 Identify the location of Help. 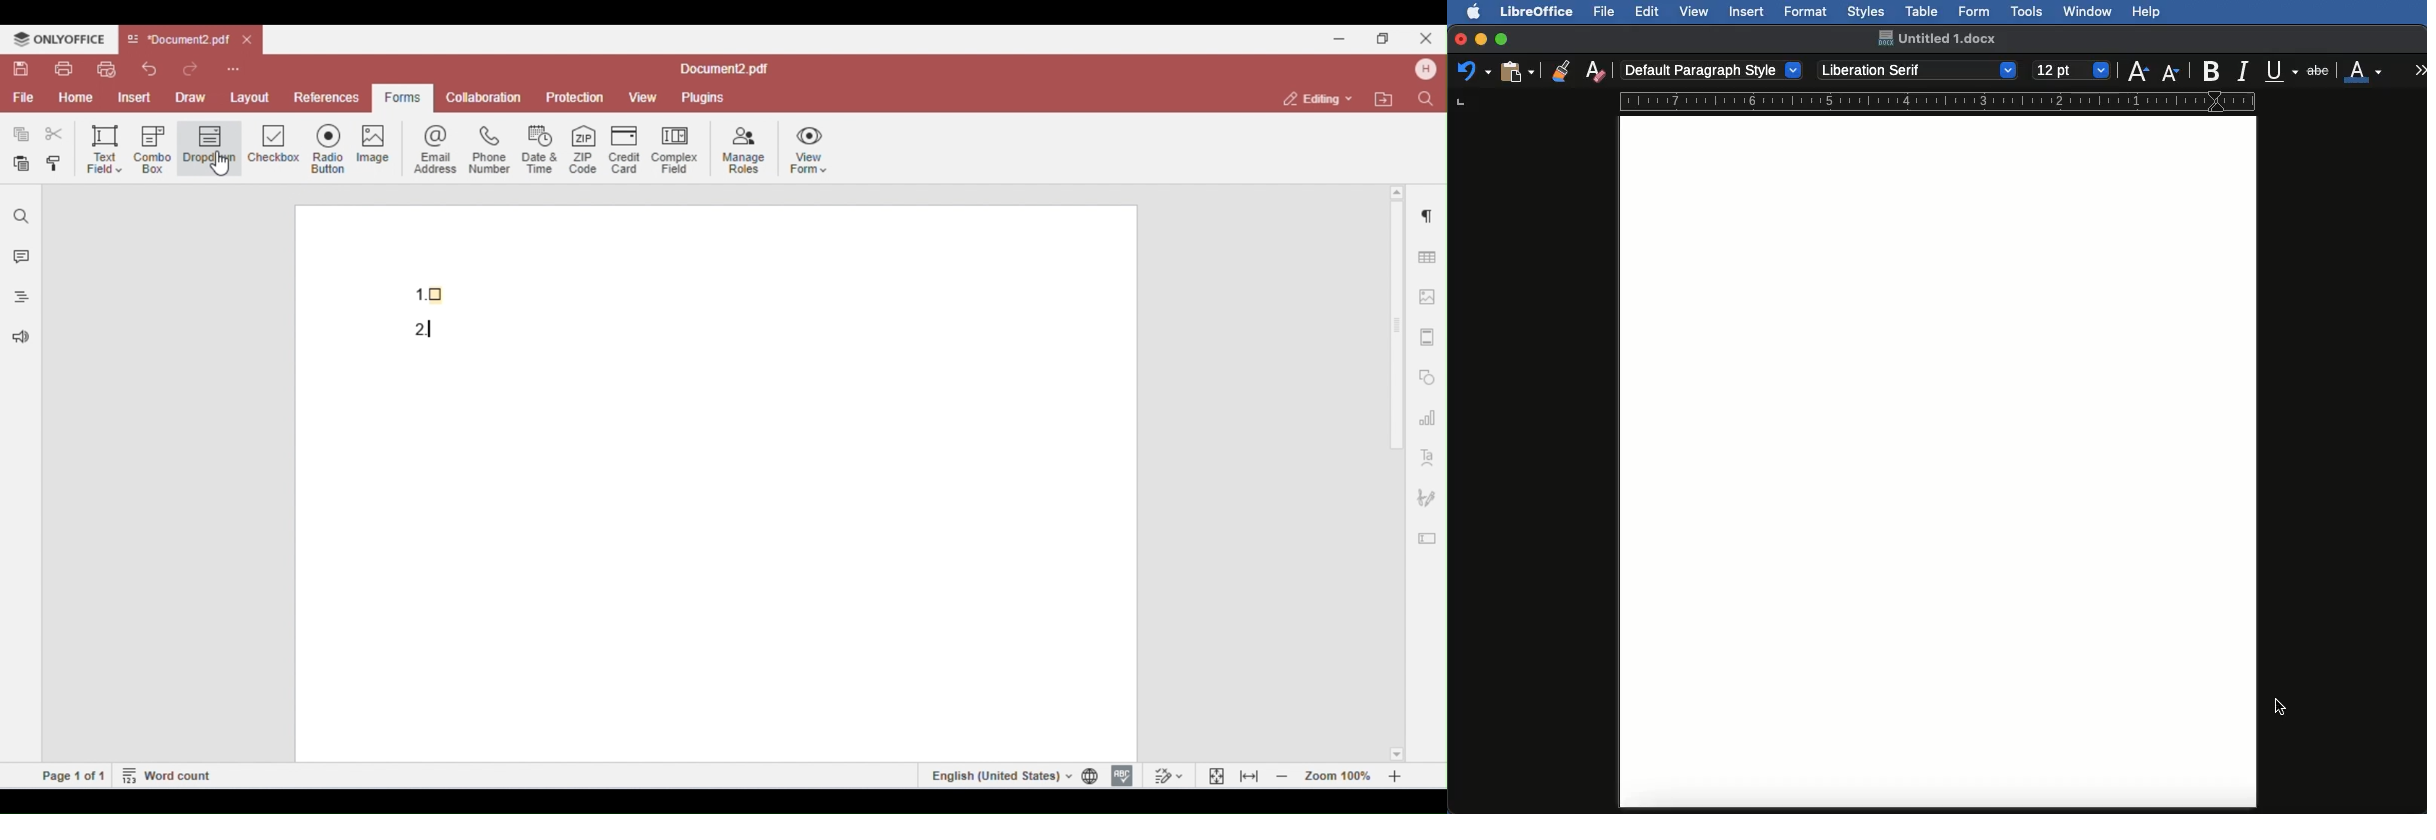
(2146, 12).